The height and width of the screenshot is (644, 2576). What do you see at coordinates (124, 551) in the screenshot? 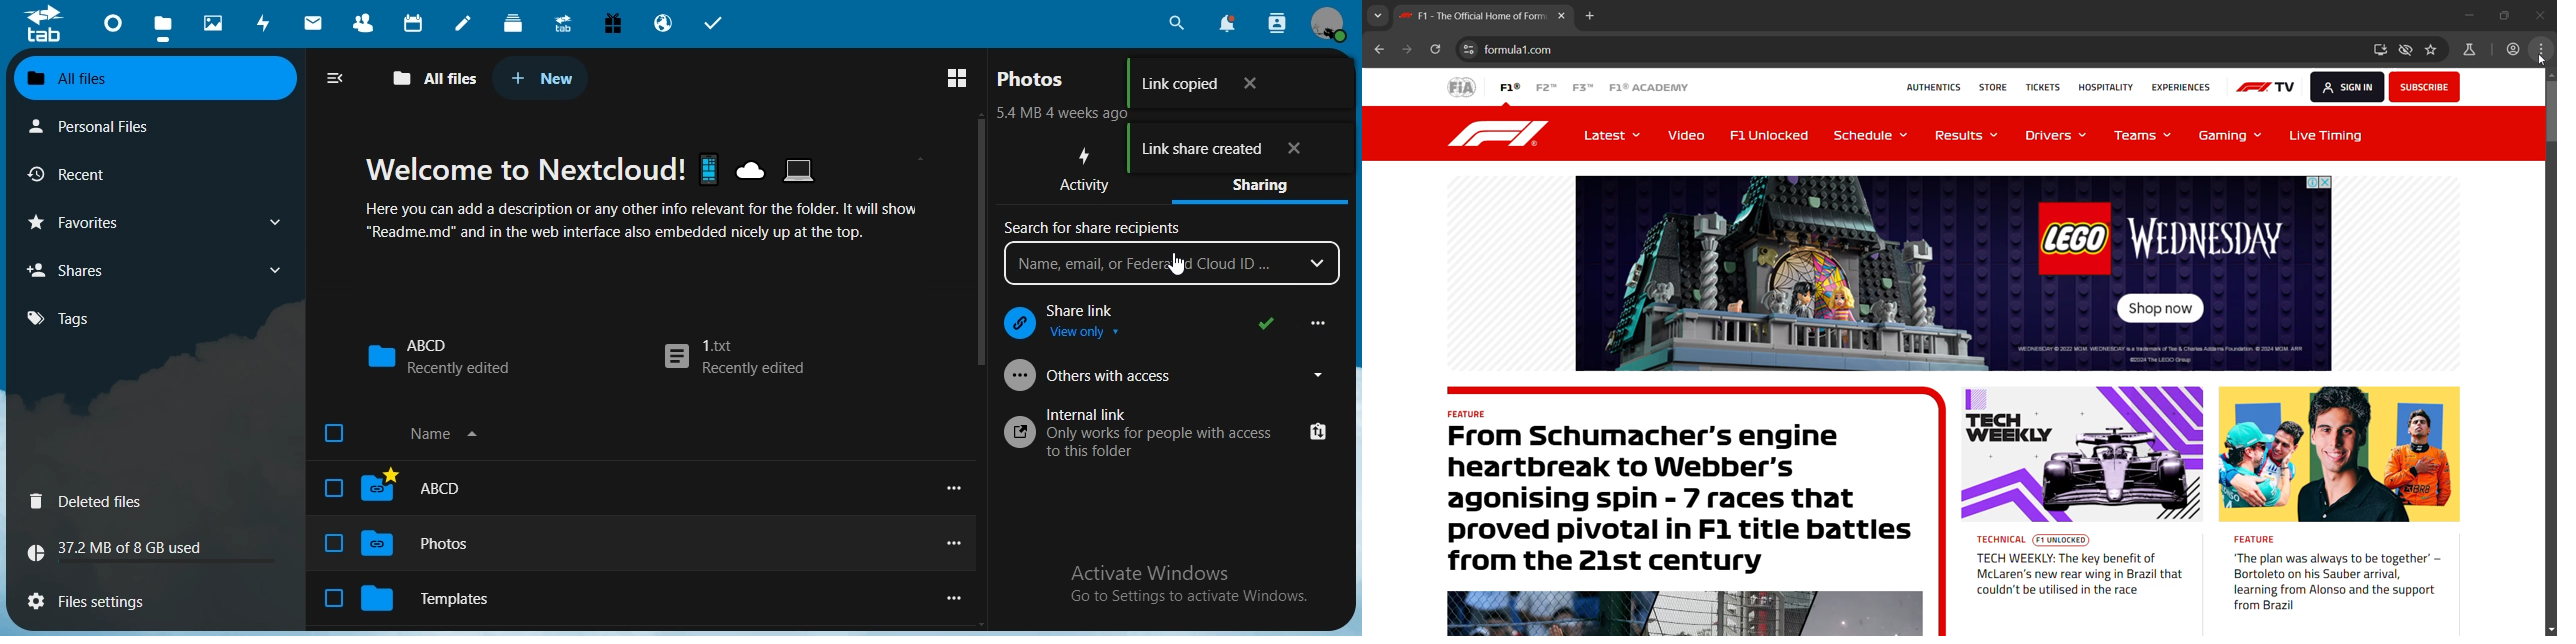
I see `text` at bounding box center [124, 551].